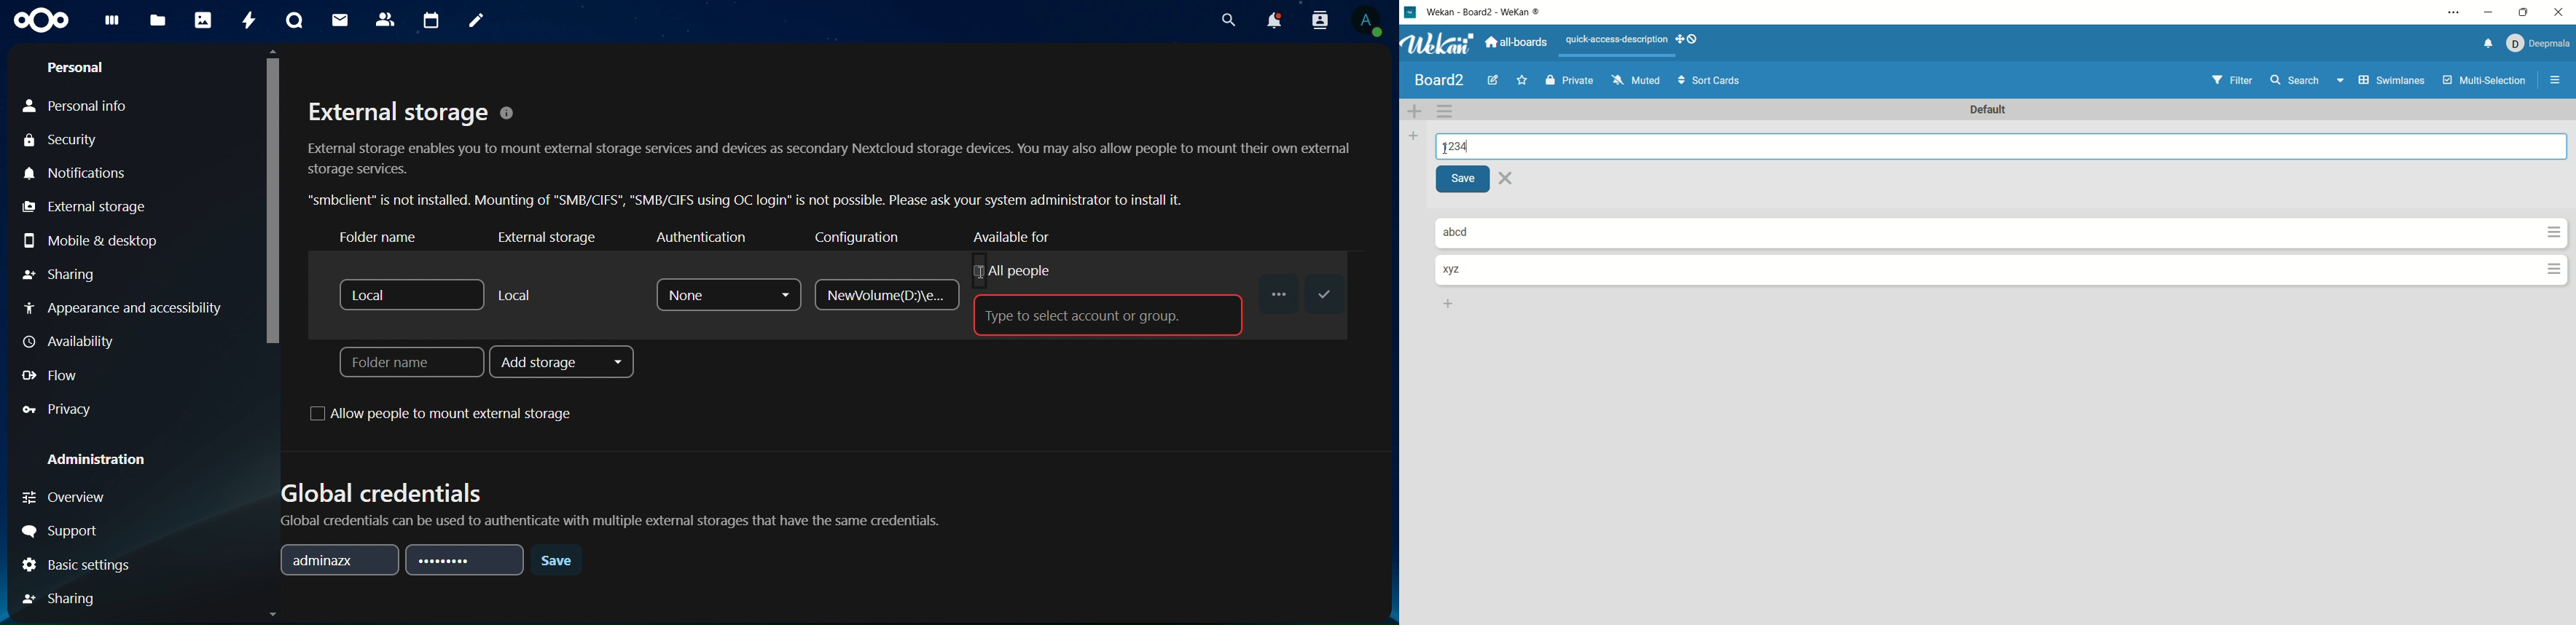  I want to click on logo, so click(1409, 12).